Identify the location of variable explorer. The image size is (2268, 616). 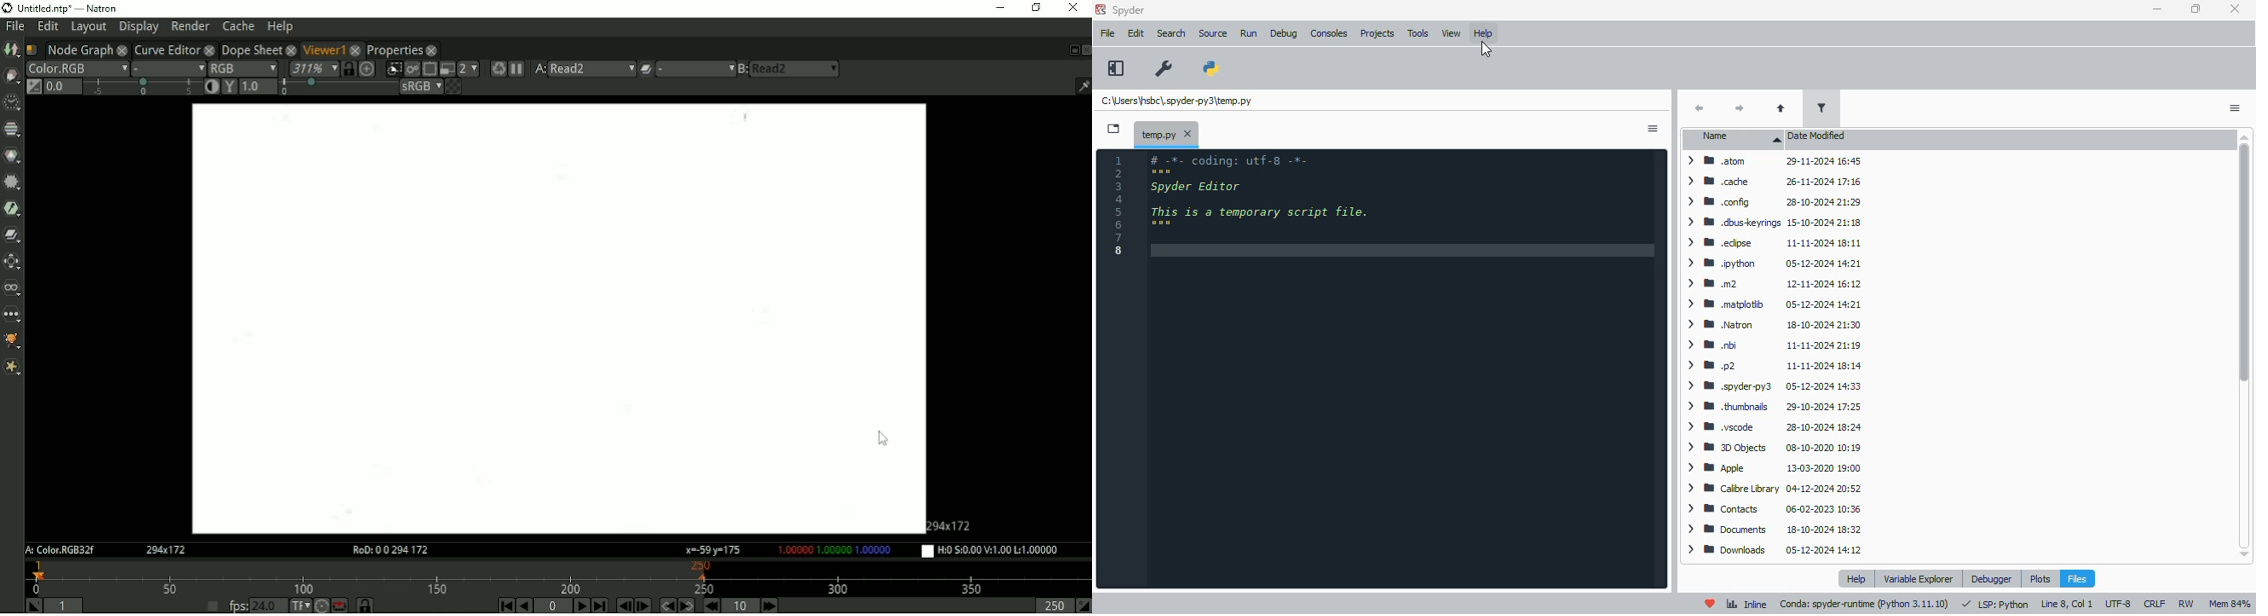
(1918, 578).